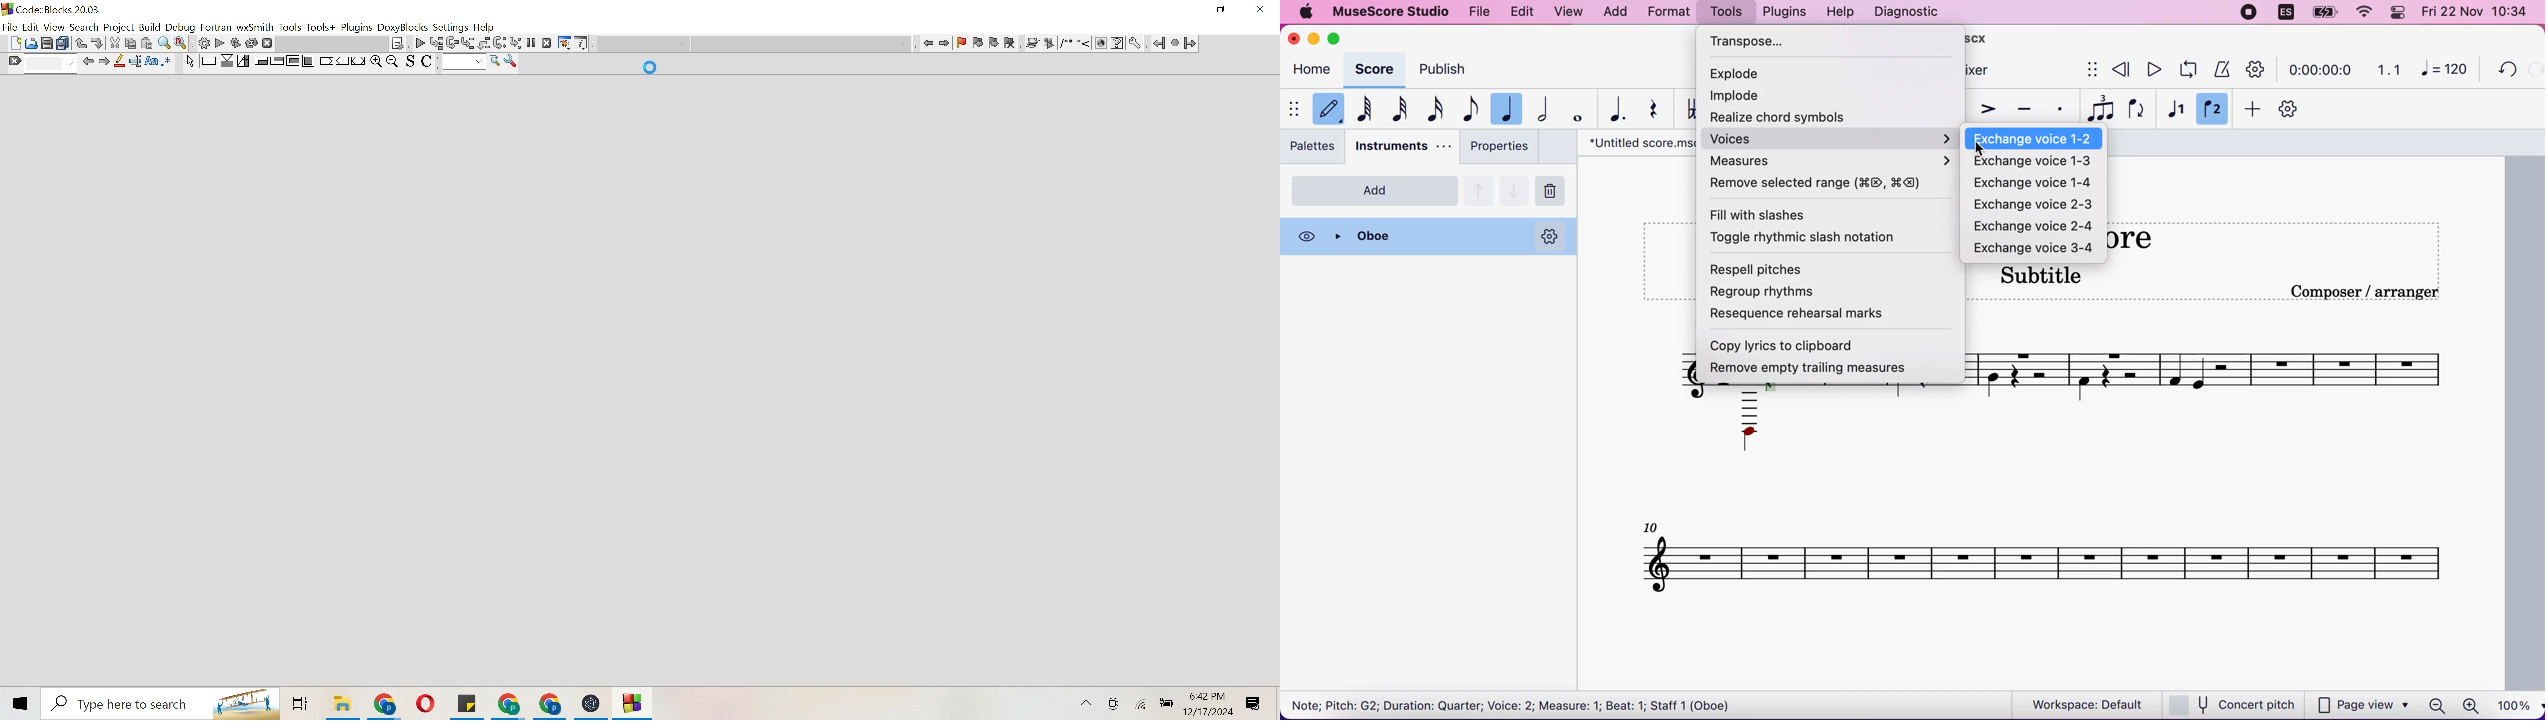  What do you see at coordinates (2037, 205) in the screenshot?
I see `exchange voice 2-3` at bounding box center [2037, 205].